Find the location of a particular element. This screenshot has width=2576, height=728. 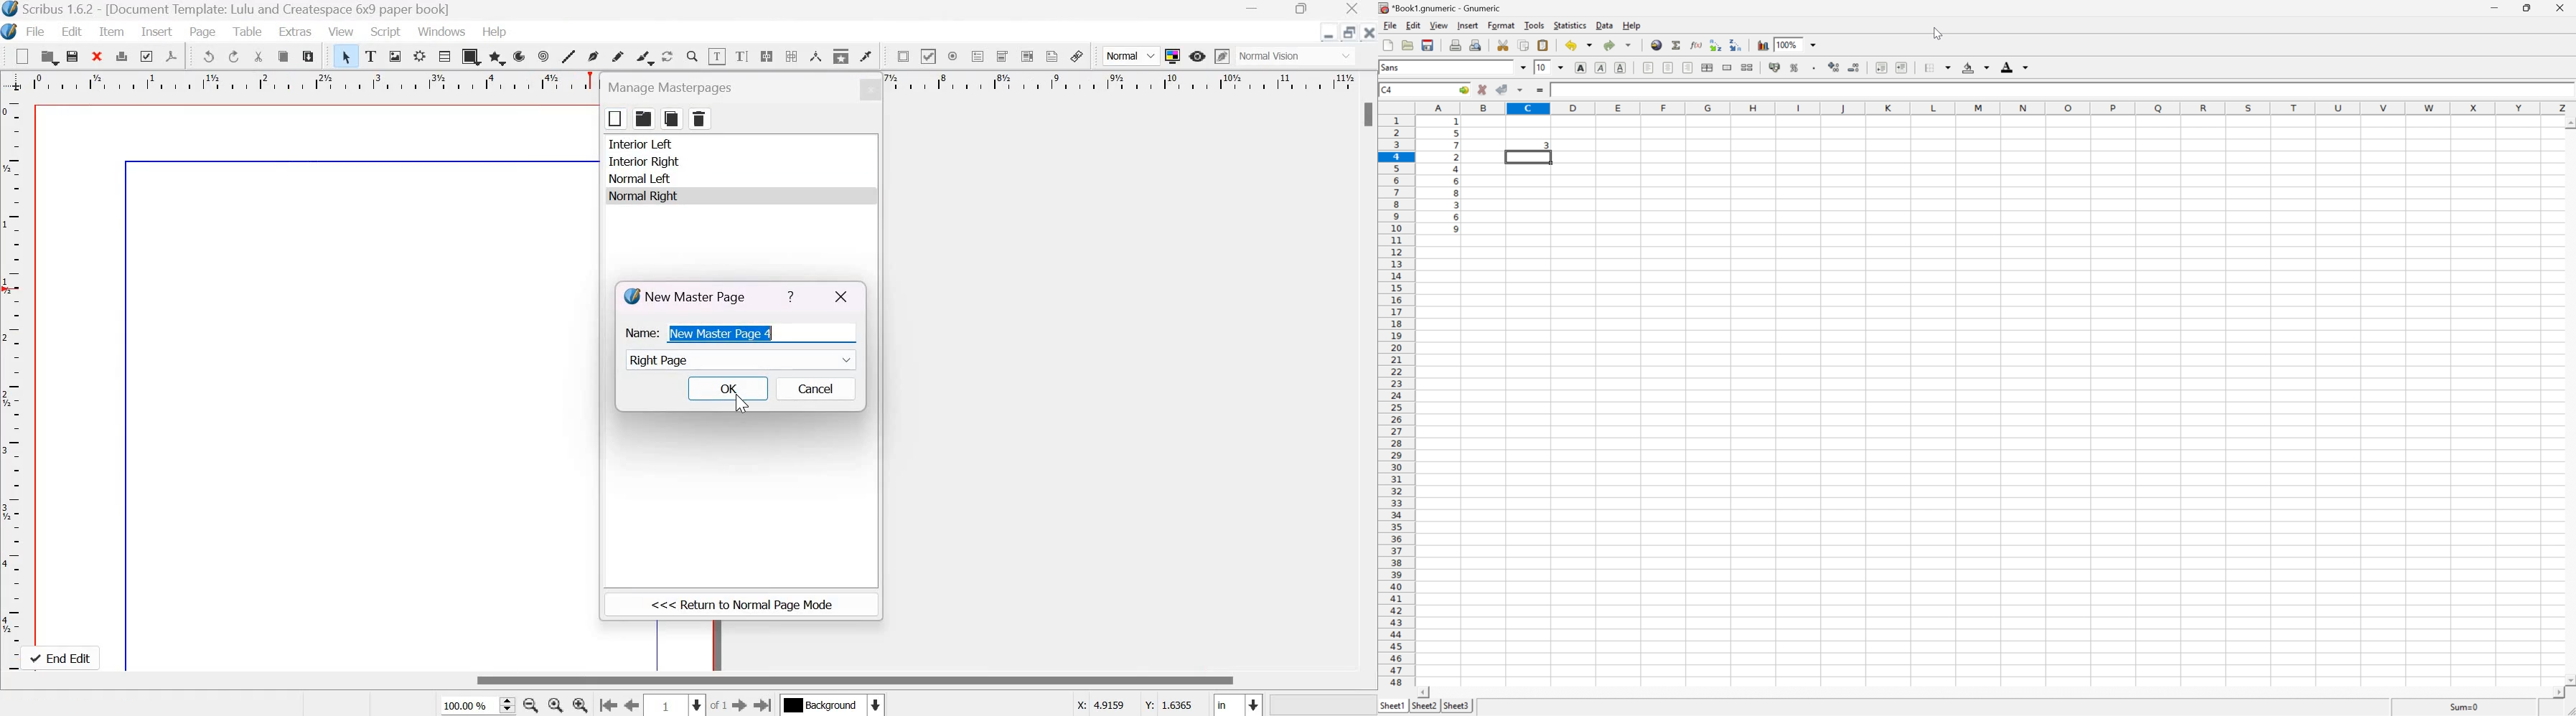

split range of merged cells is located at coordinates (1750, 66).